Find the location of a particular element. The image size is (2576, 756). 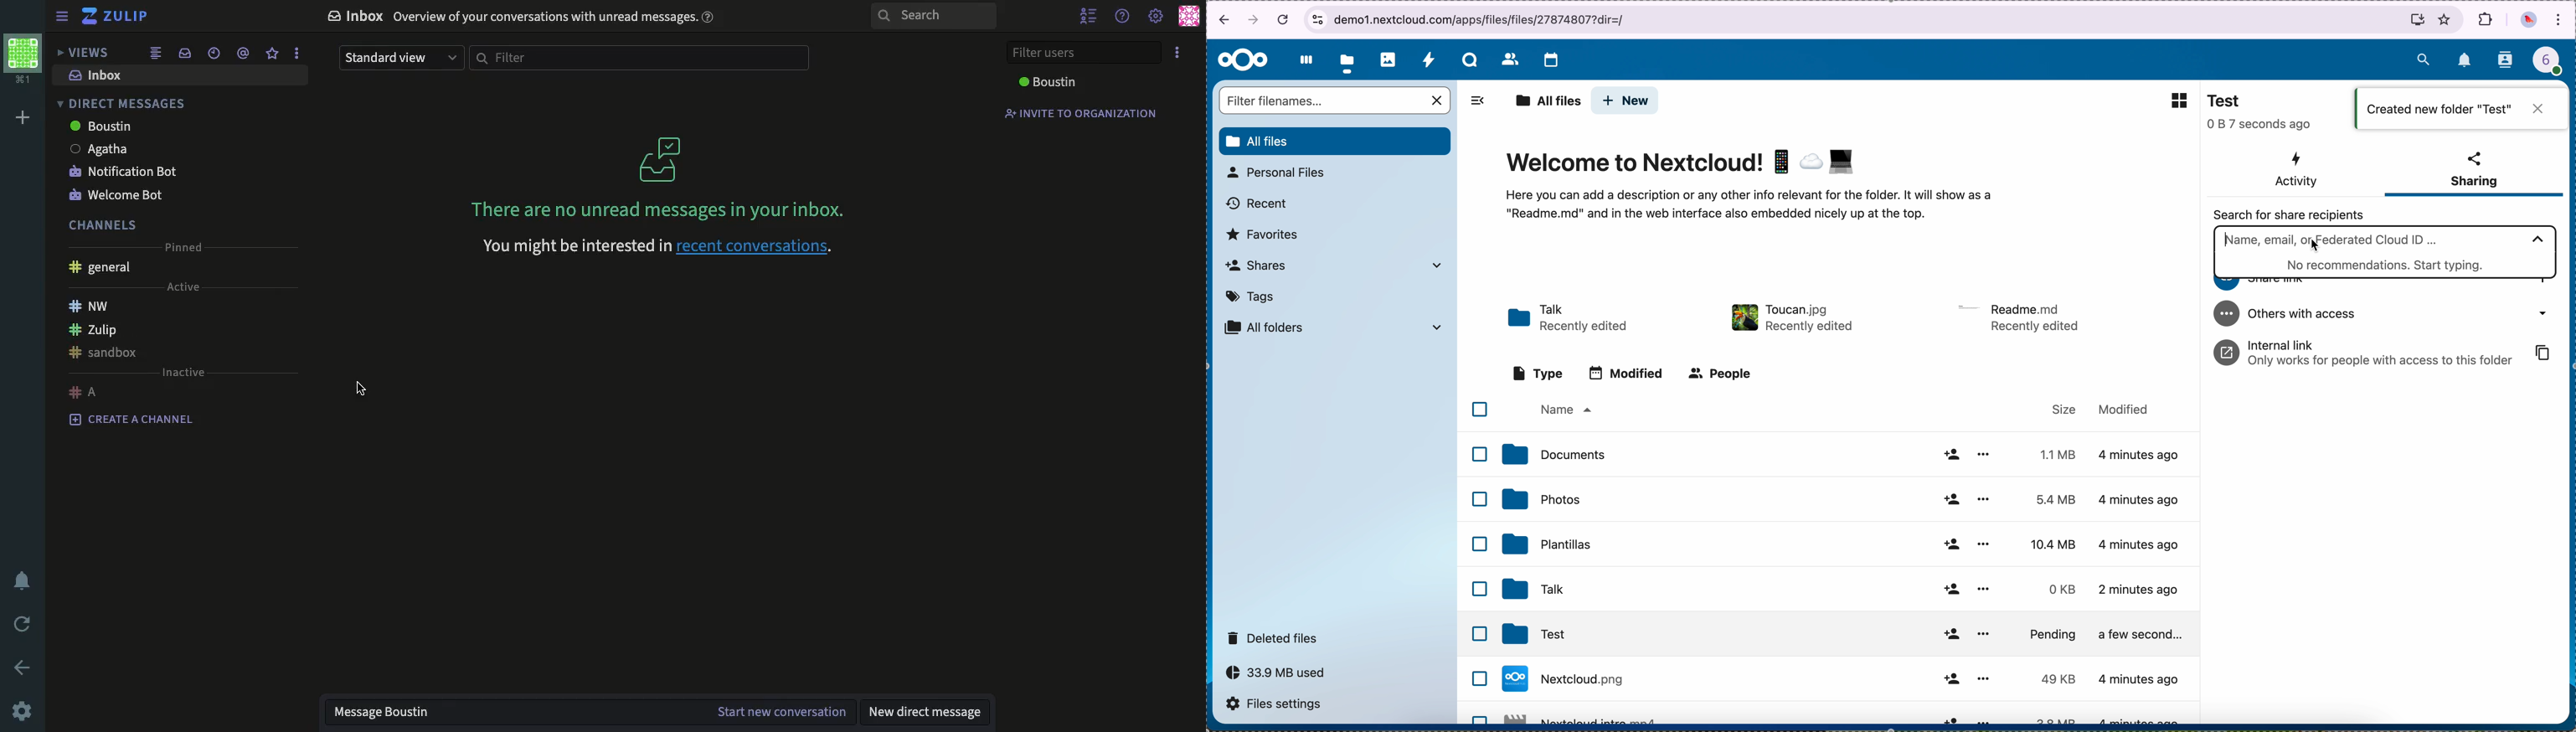

all files is located at coordinates (1548, 102).